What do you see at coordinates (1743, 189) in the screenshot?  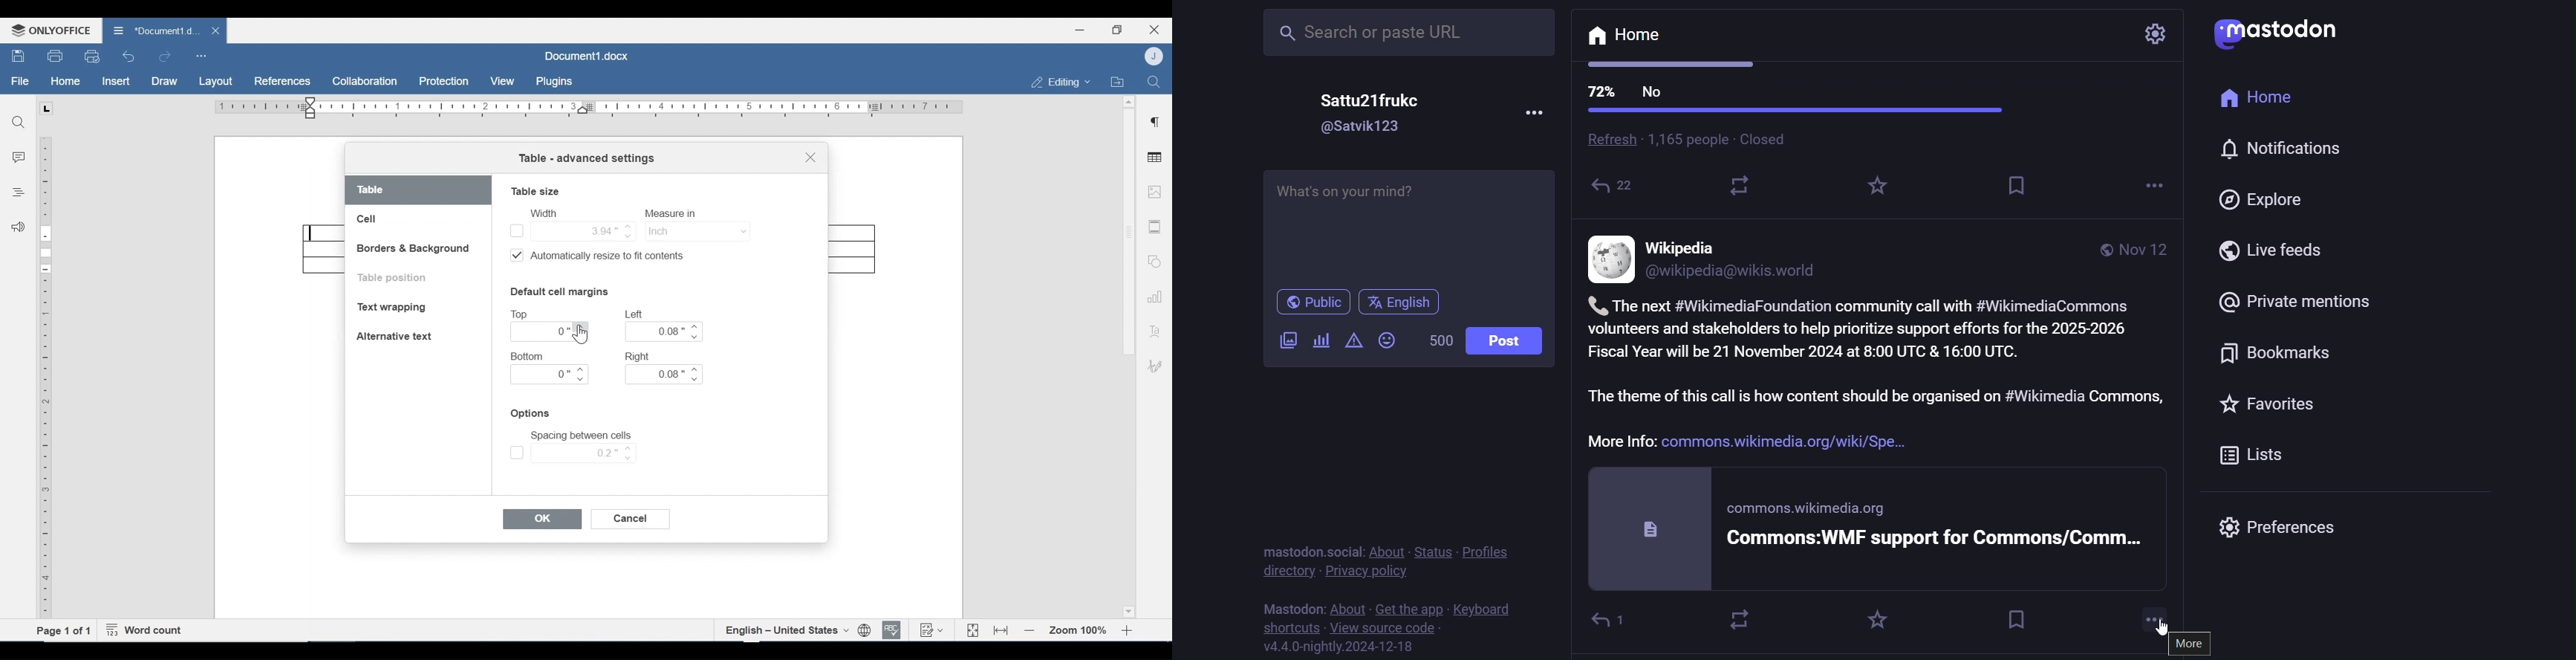 I see `reshare` at bounding box center [1743, 189].